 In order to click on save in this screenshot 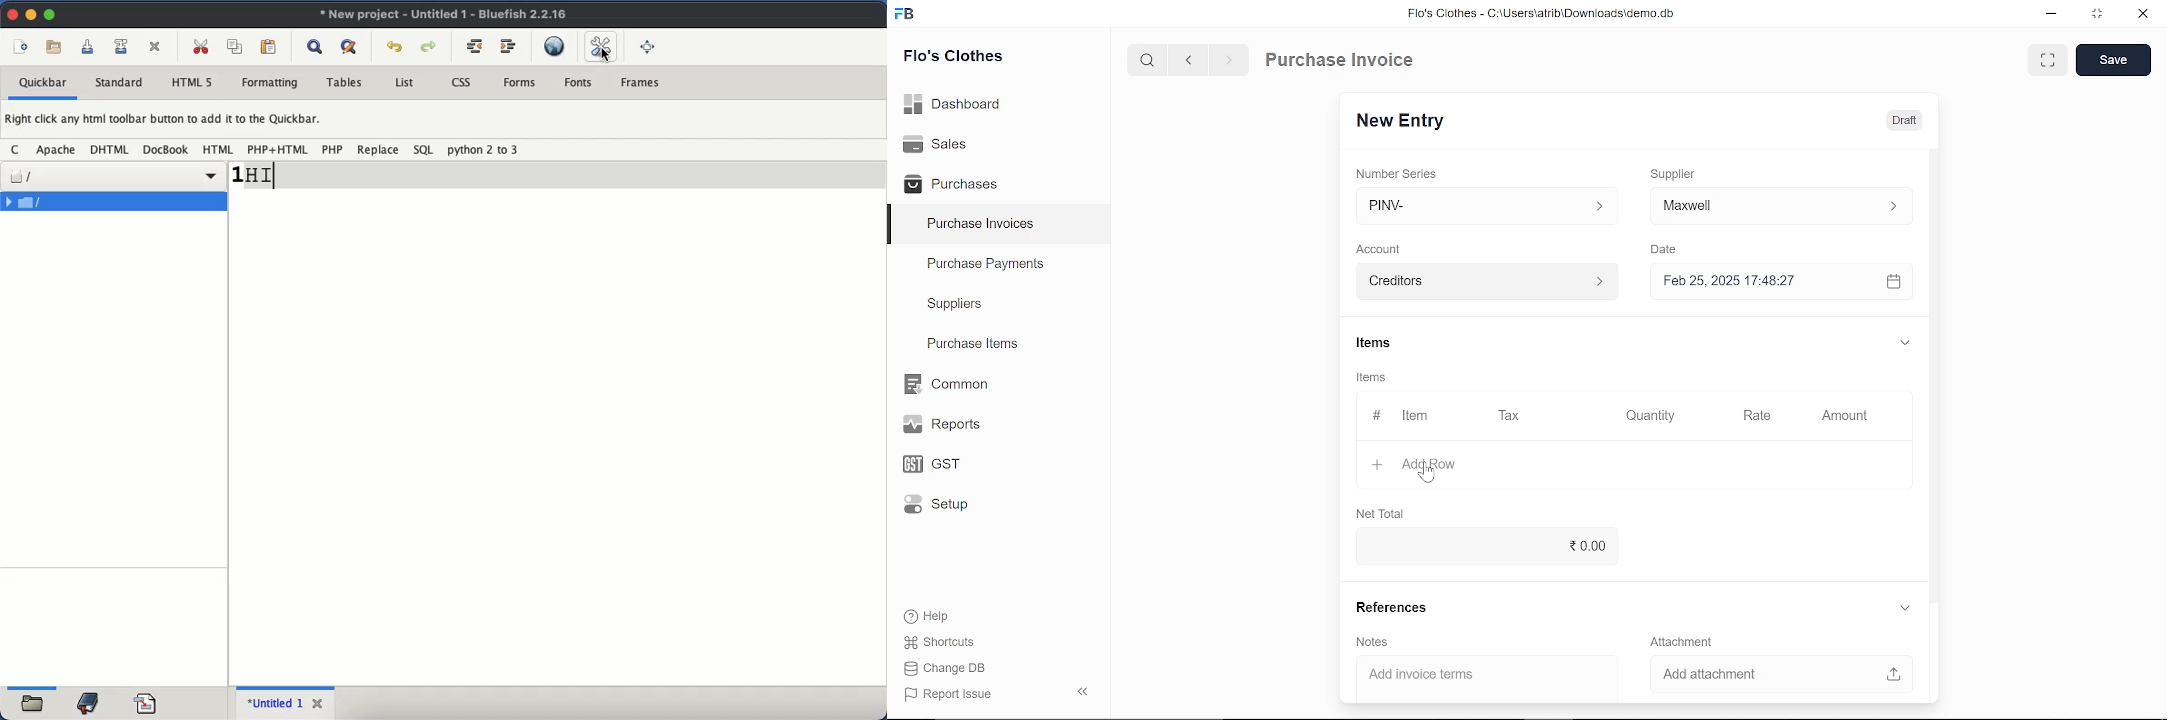, I will do `click(2113, 61)`.